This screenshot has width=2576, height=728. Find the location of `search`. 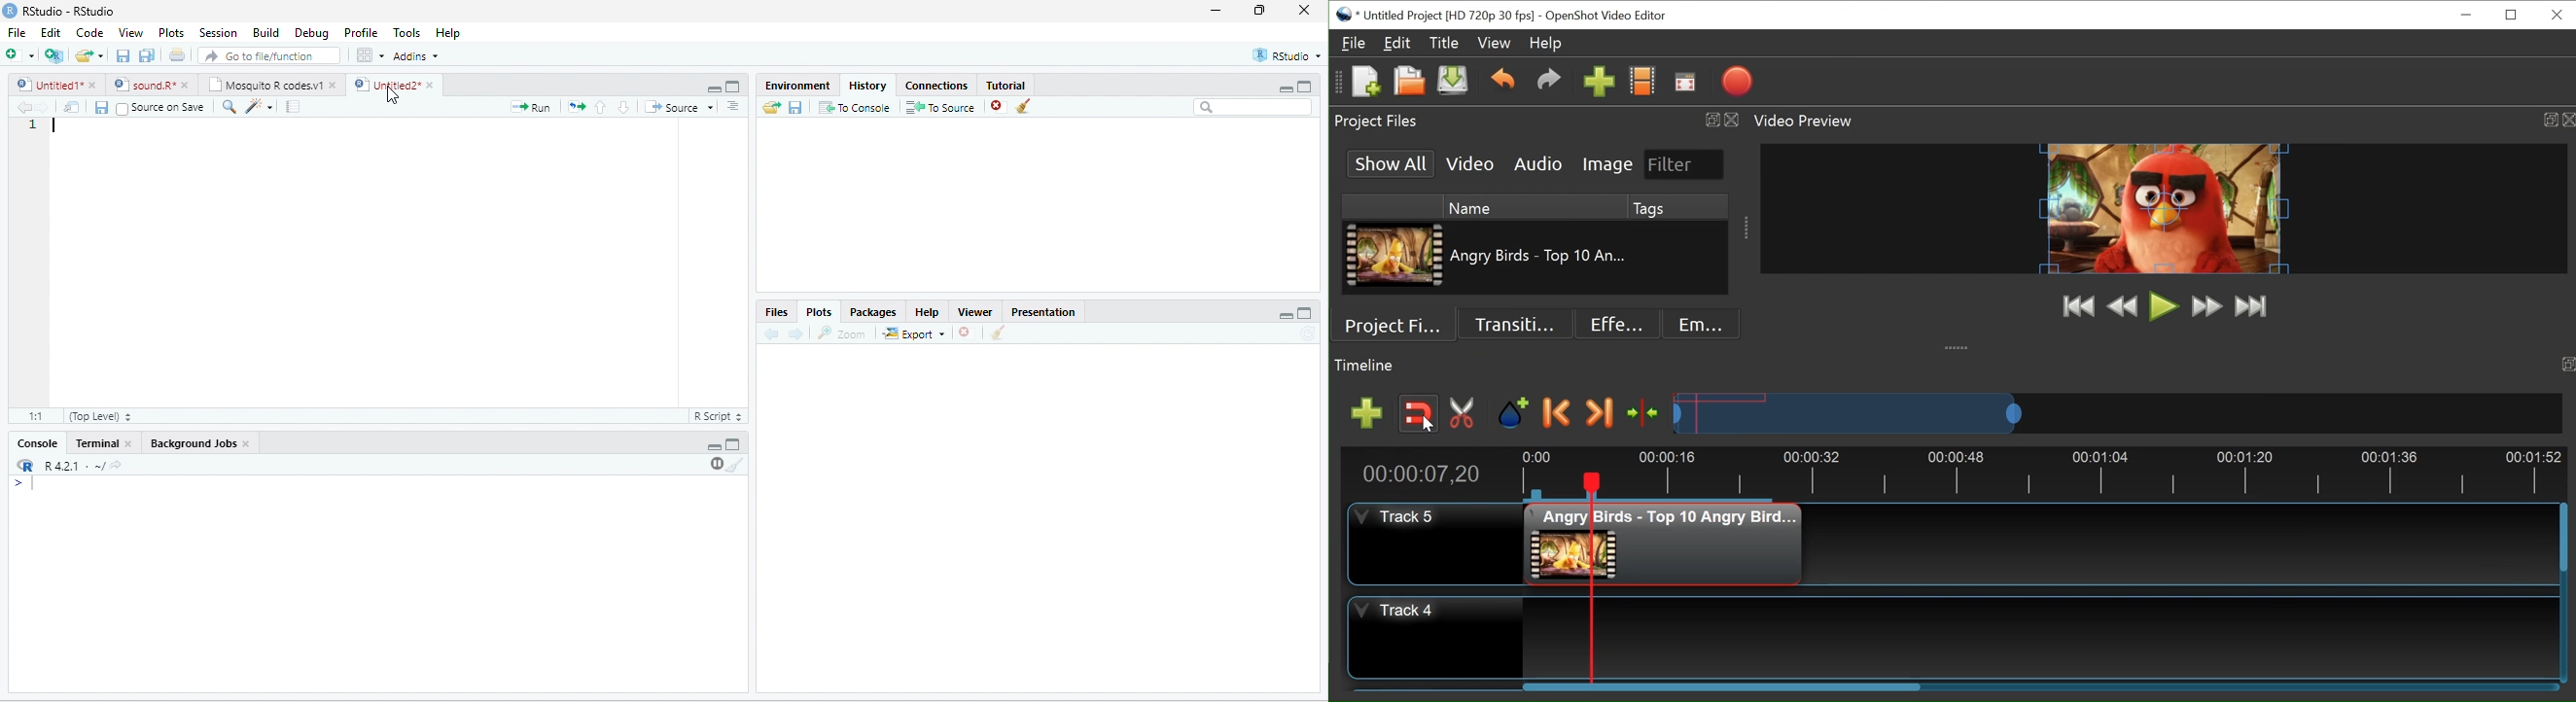

search is located at coordinates (228, 107).